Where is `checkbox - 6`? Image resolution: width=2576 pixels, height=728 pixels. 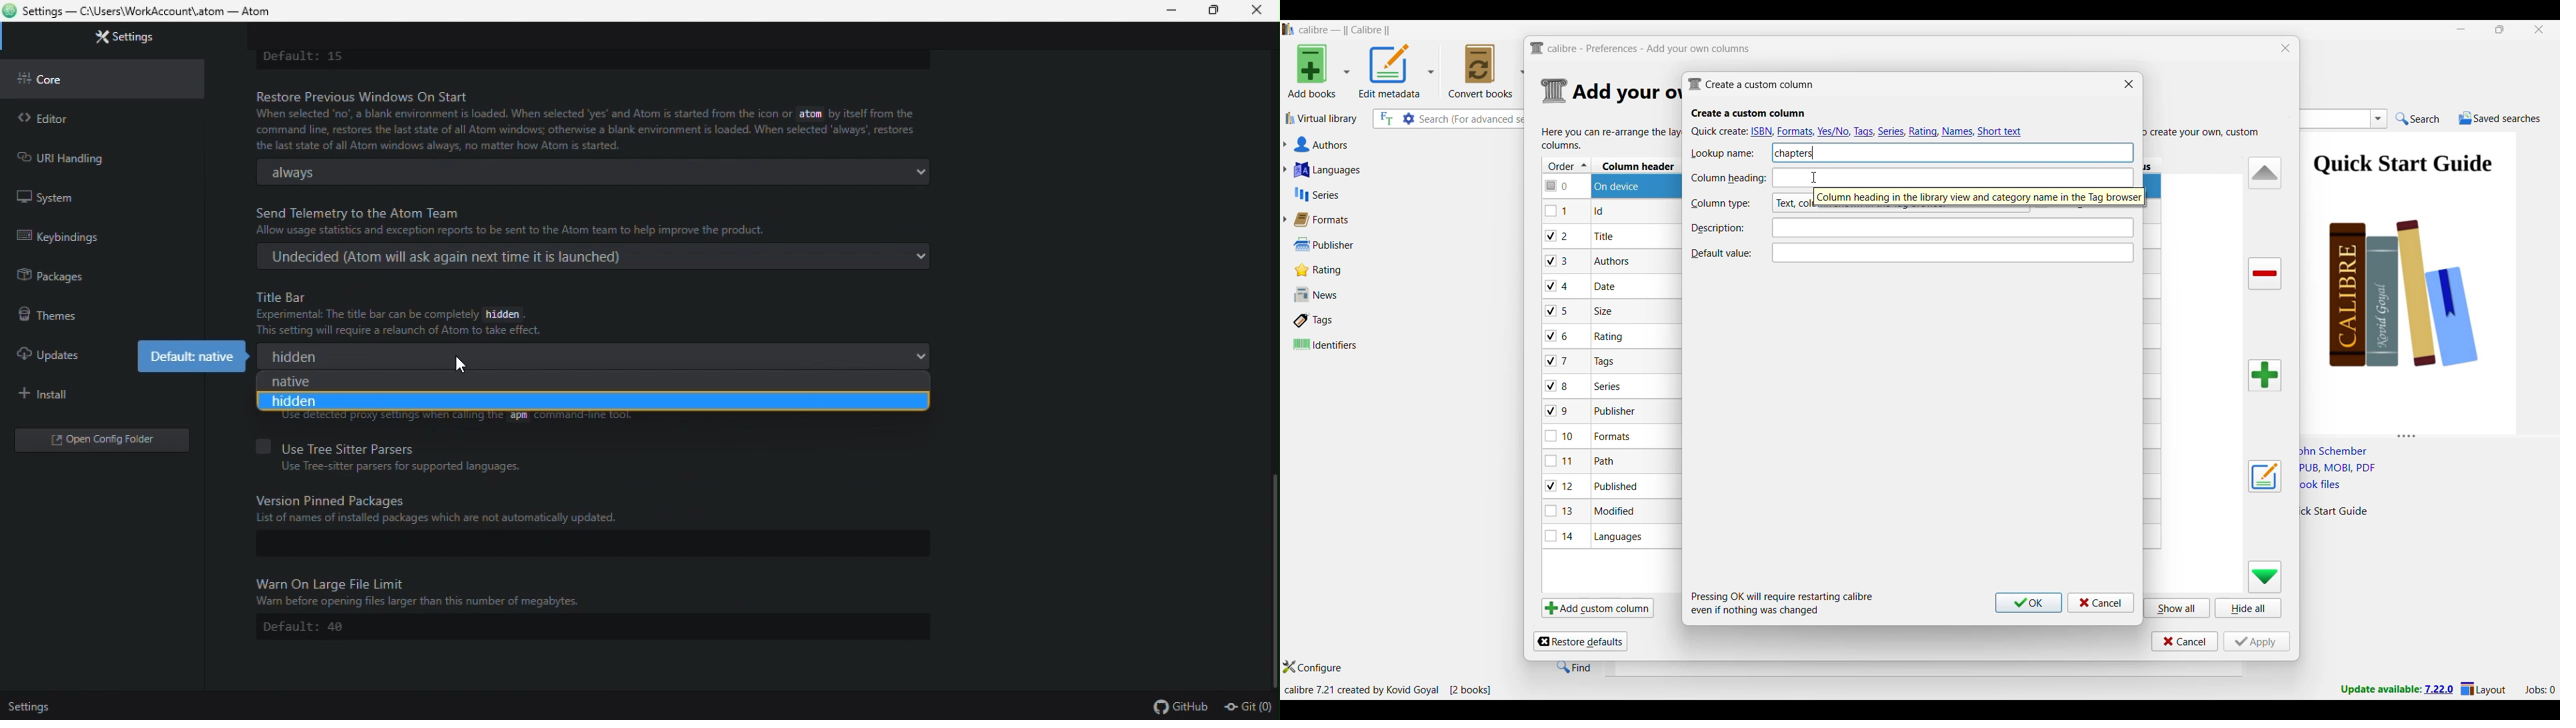 checkbox - 6 is located at coordinates (1559, 337).